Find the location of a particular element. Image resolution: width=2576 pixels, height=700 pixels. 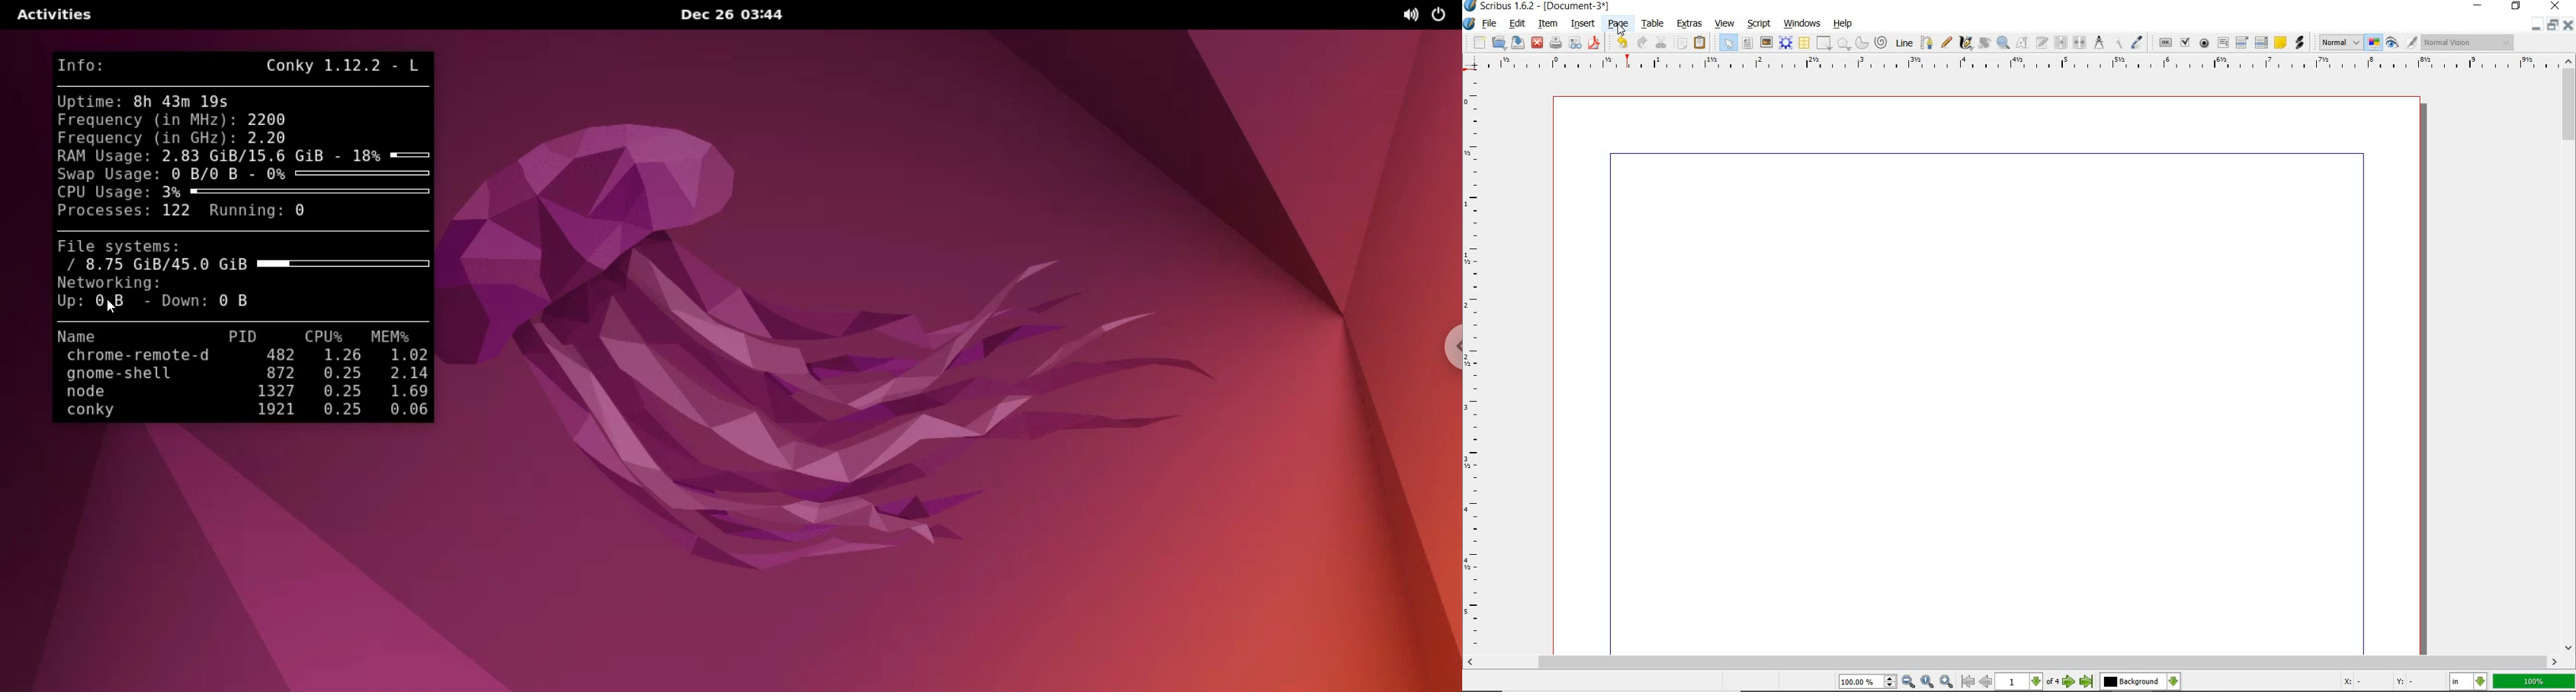

pdf combo box is located at coordinates (2243, 42).